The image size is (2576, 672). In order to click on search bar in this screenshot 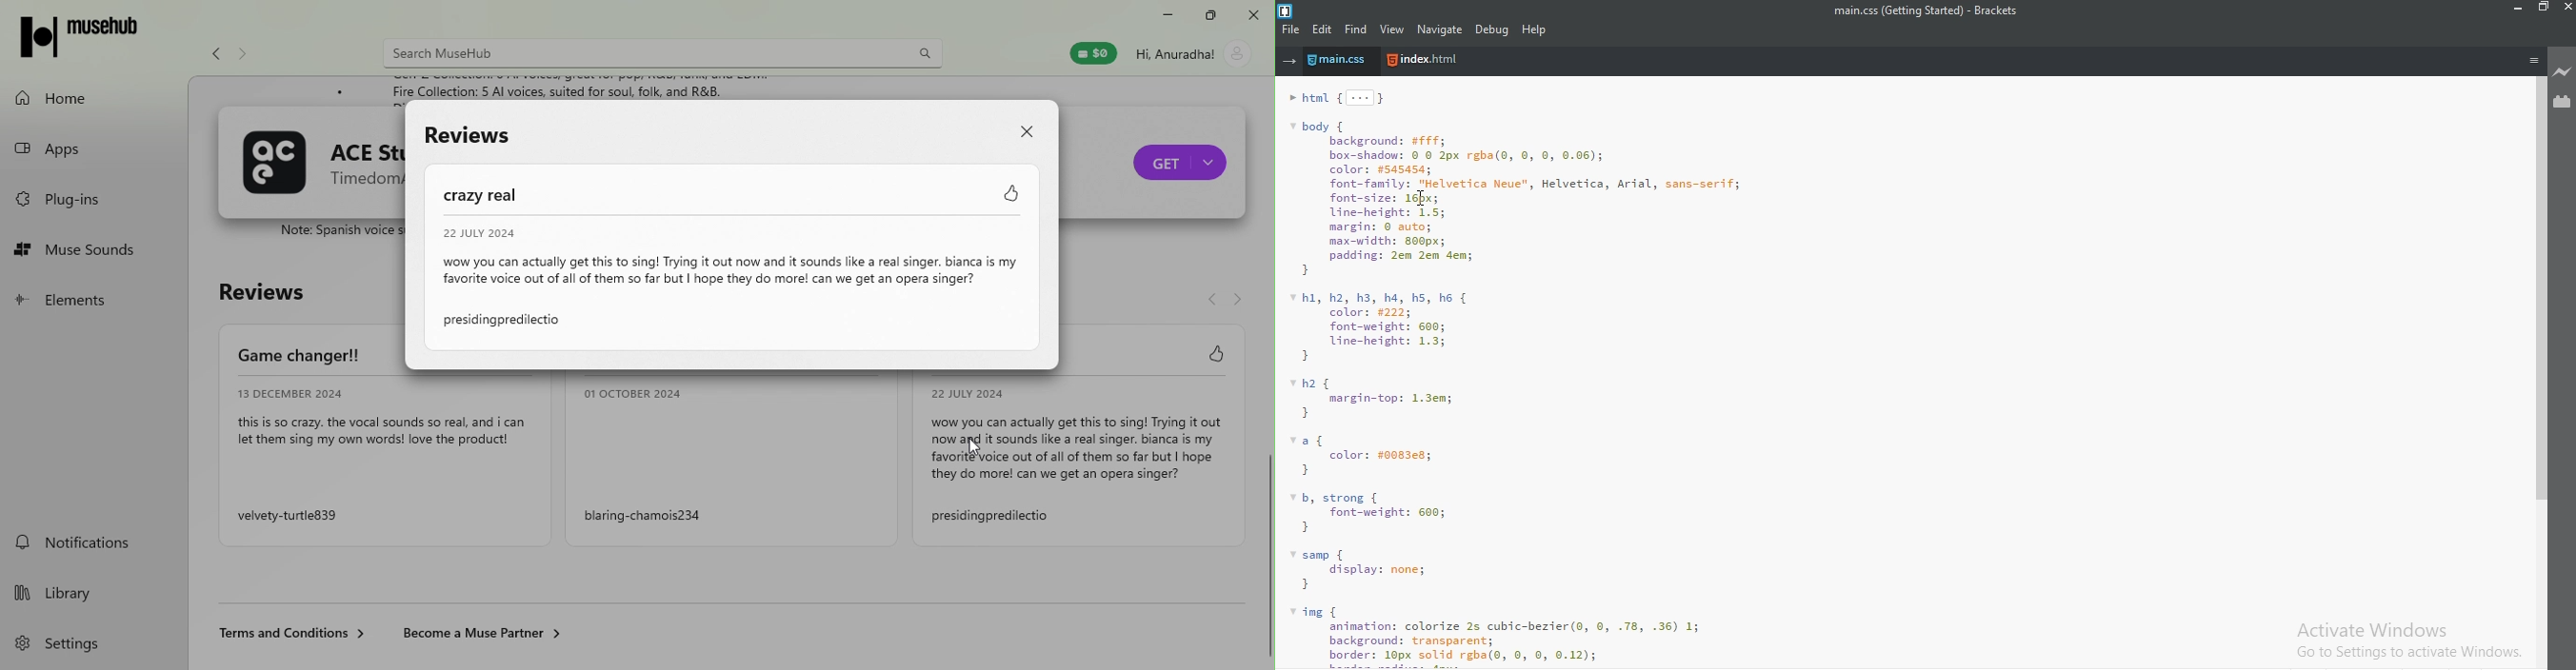, I will do `click(637, 52)`.